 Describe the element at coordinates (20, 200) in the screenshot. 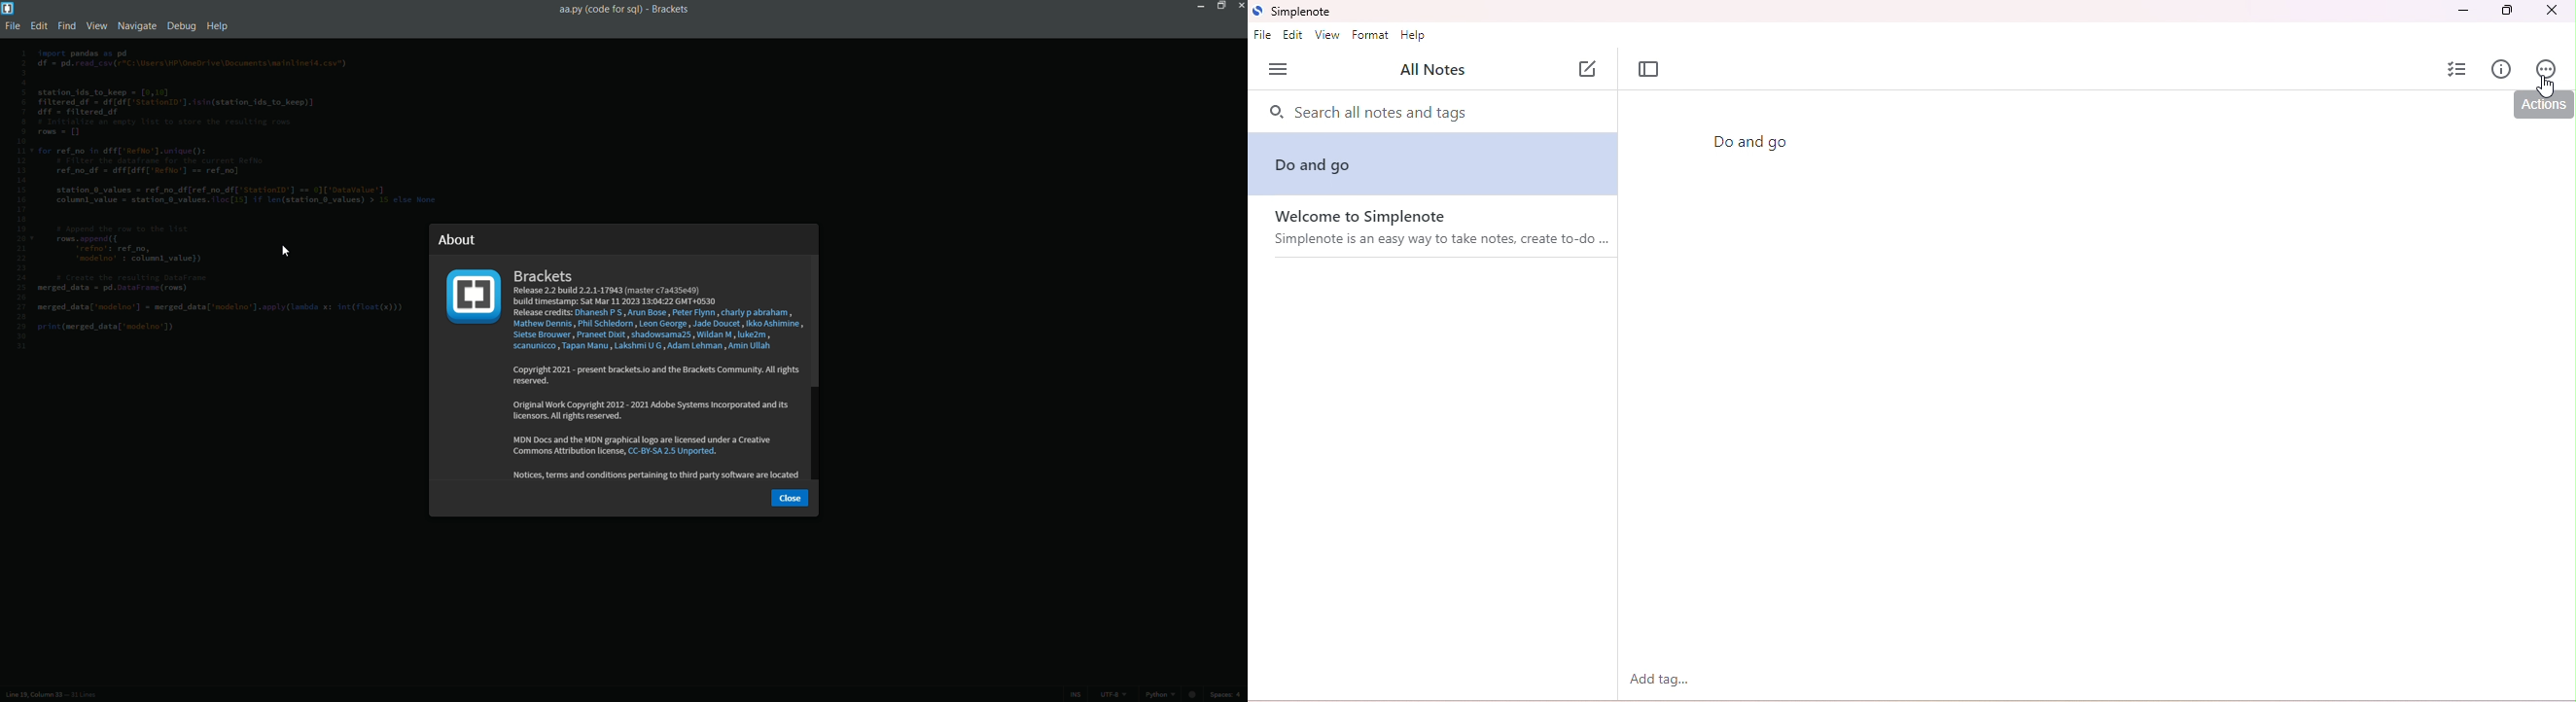

I see `line numbers` at that location.